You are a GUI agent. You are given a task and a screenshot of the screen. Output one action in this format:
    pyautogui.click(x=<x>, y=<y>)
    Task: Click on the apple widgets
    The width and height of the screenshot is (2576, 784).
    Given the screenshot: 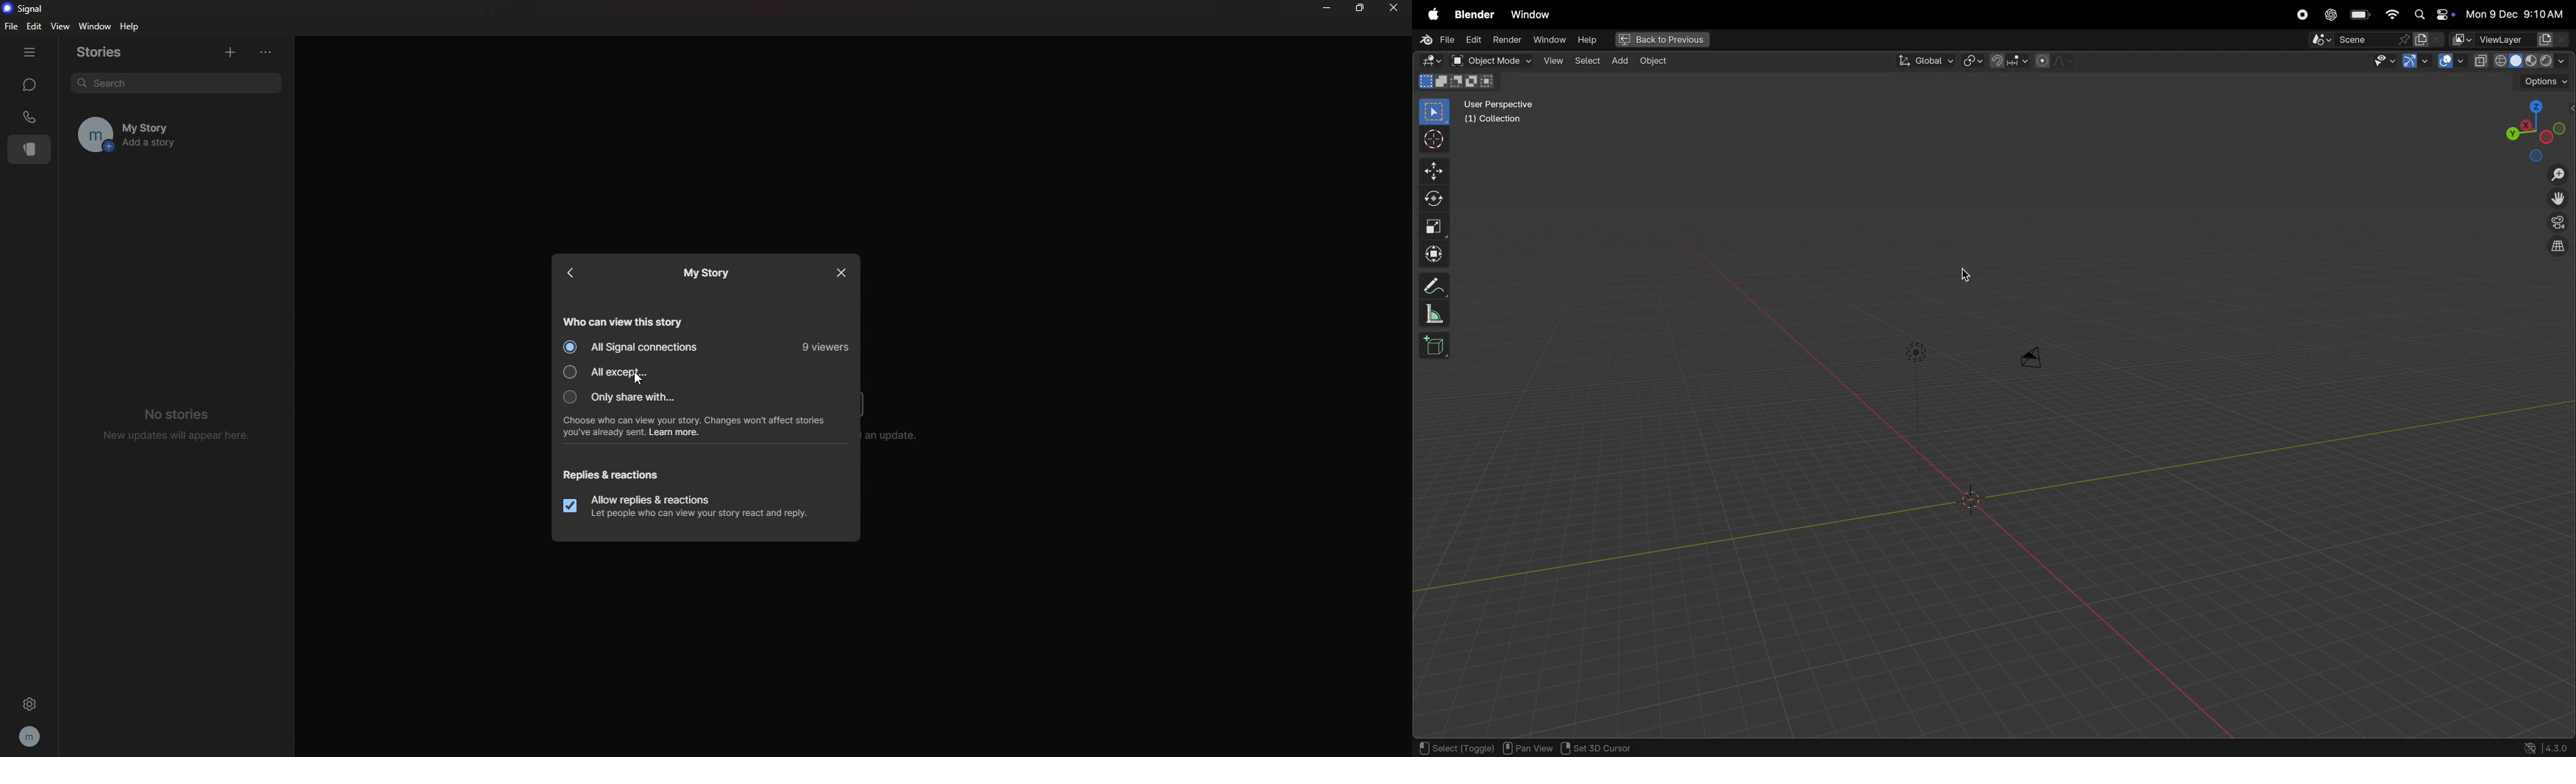 What is the action you would take?
    pyautogui.click(x=2433, y=15)
    